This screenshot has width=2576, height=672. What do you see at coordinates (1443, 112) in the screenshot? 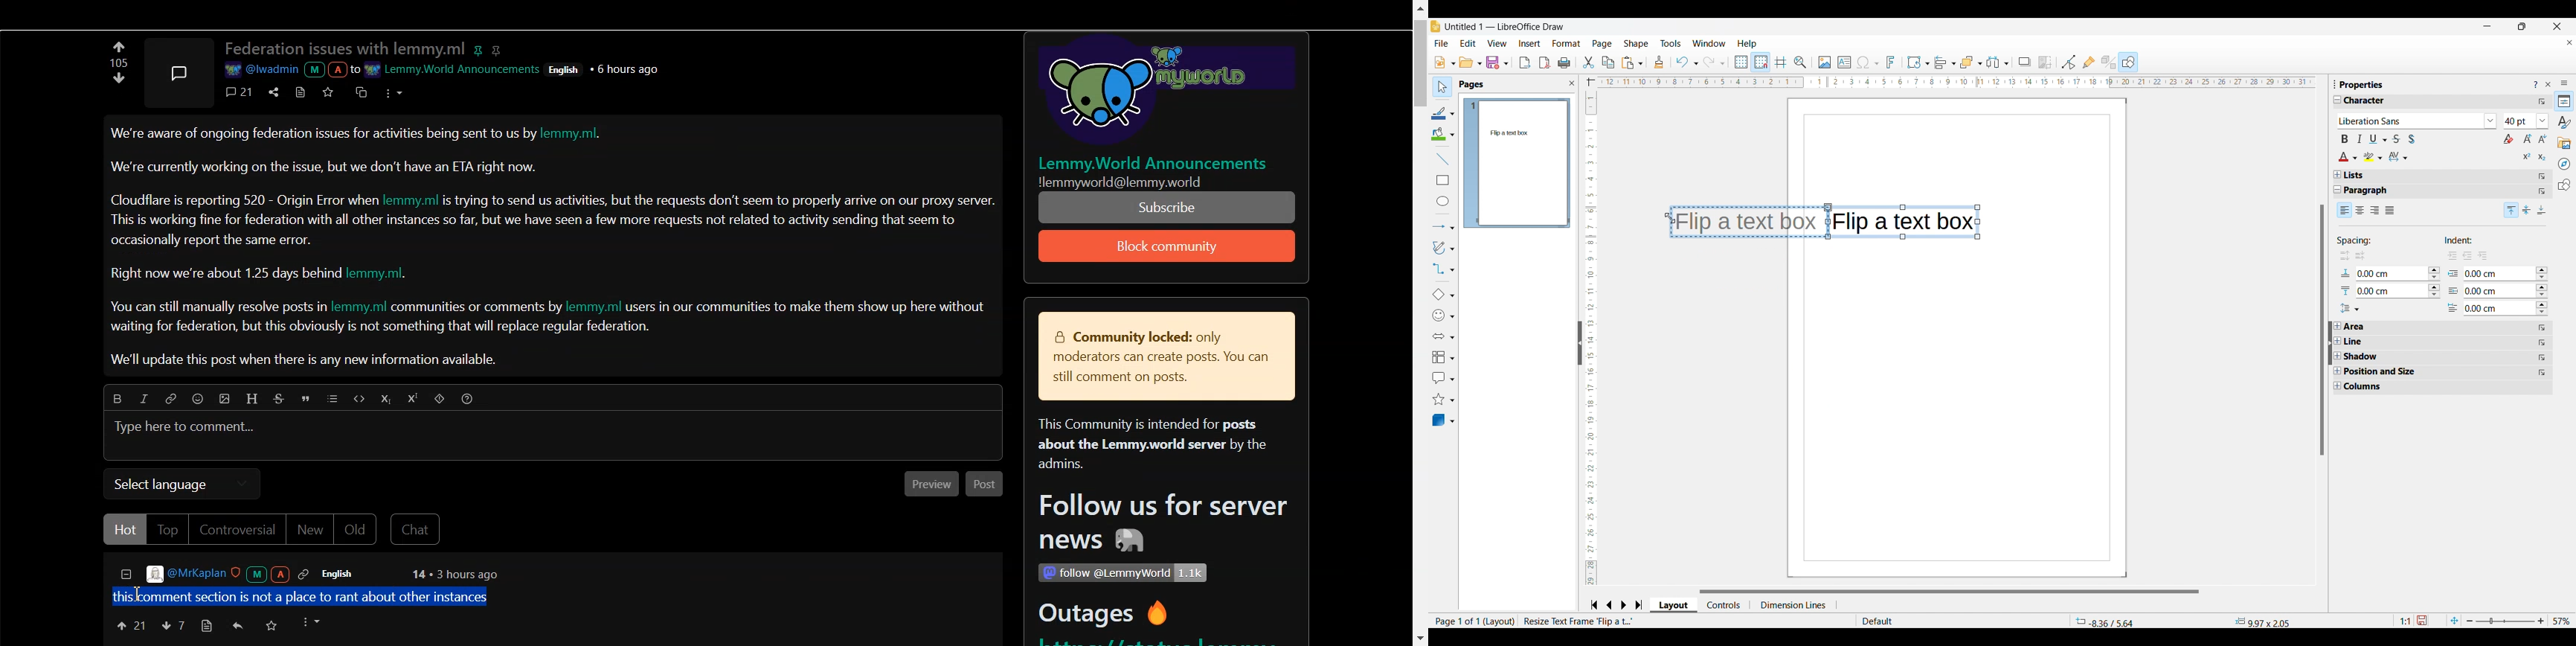
I see `Line color options` at bounding box center [1443, 112].